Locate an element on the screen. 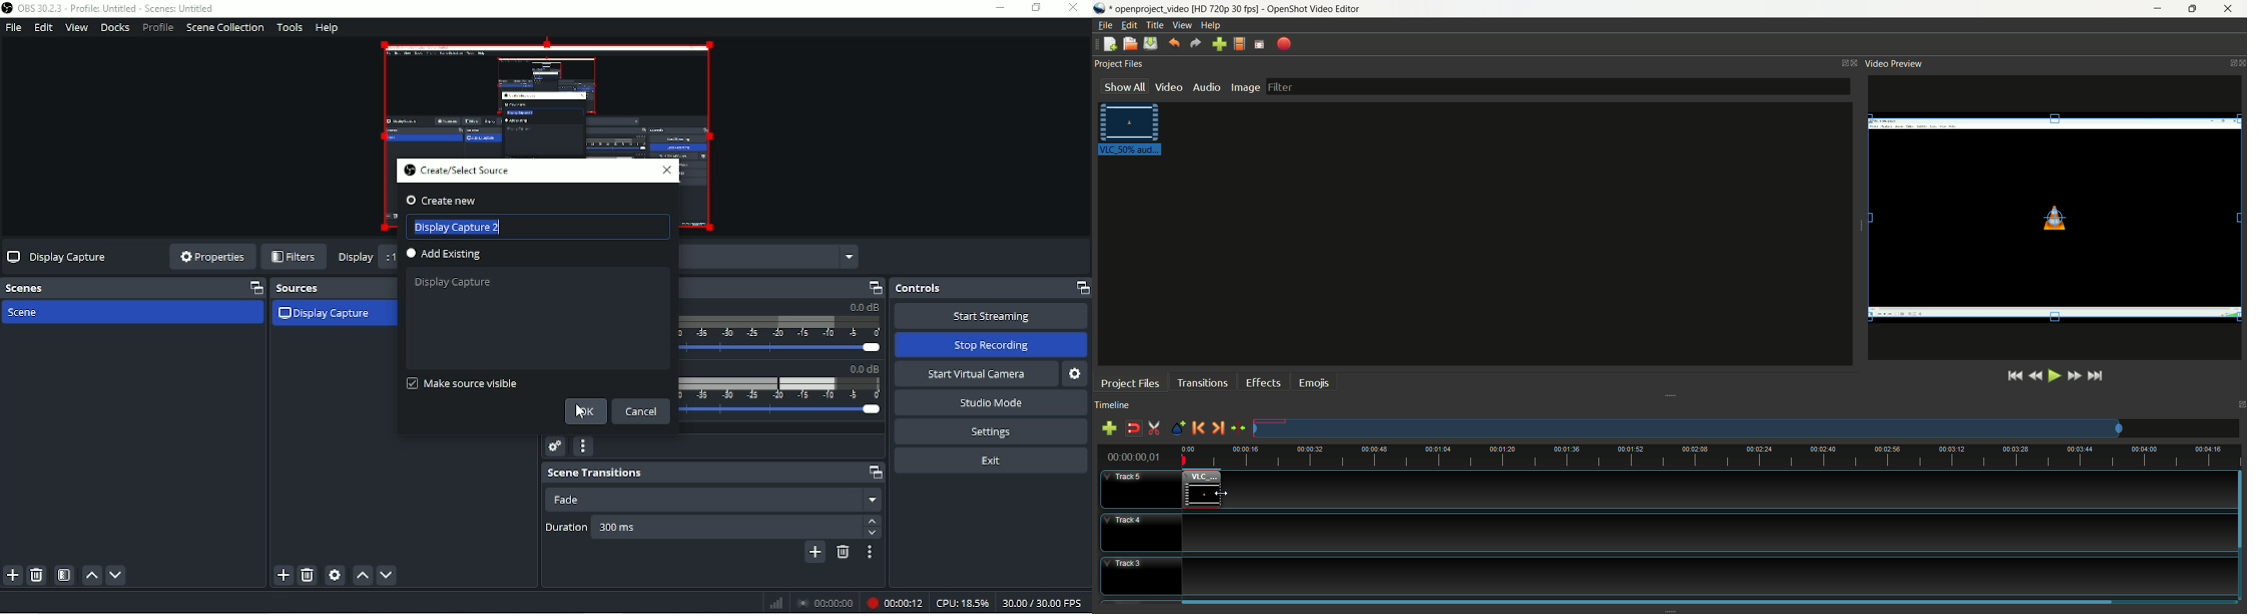 The width and height of the screenshot is (2268, 616). Scenes is located at coordinates (134, 287).